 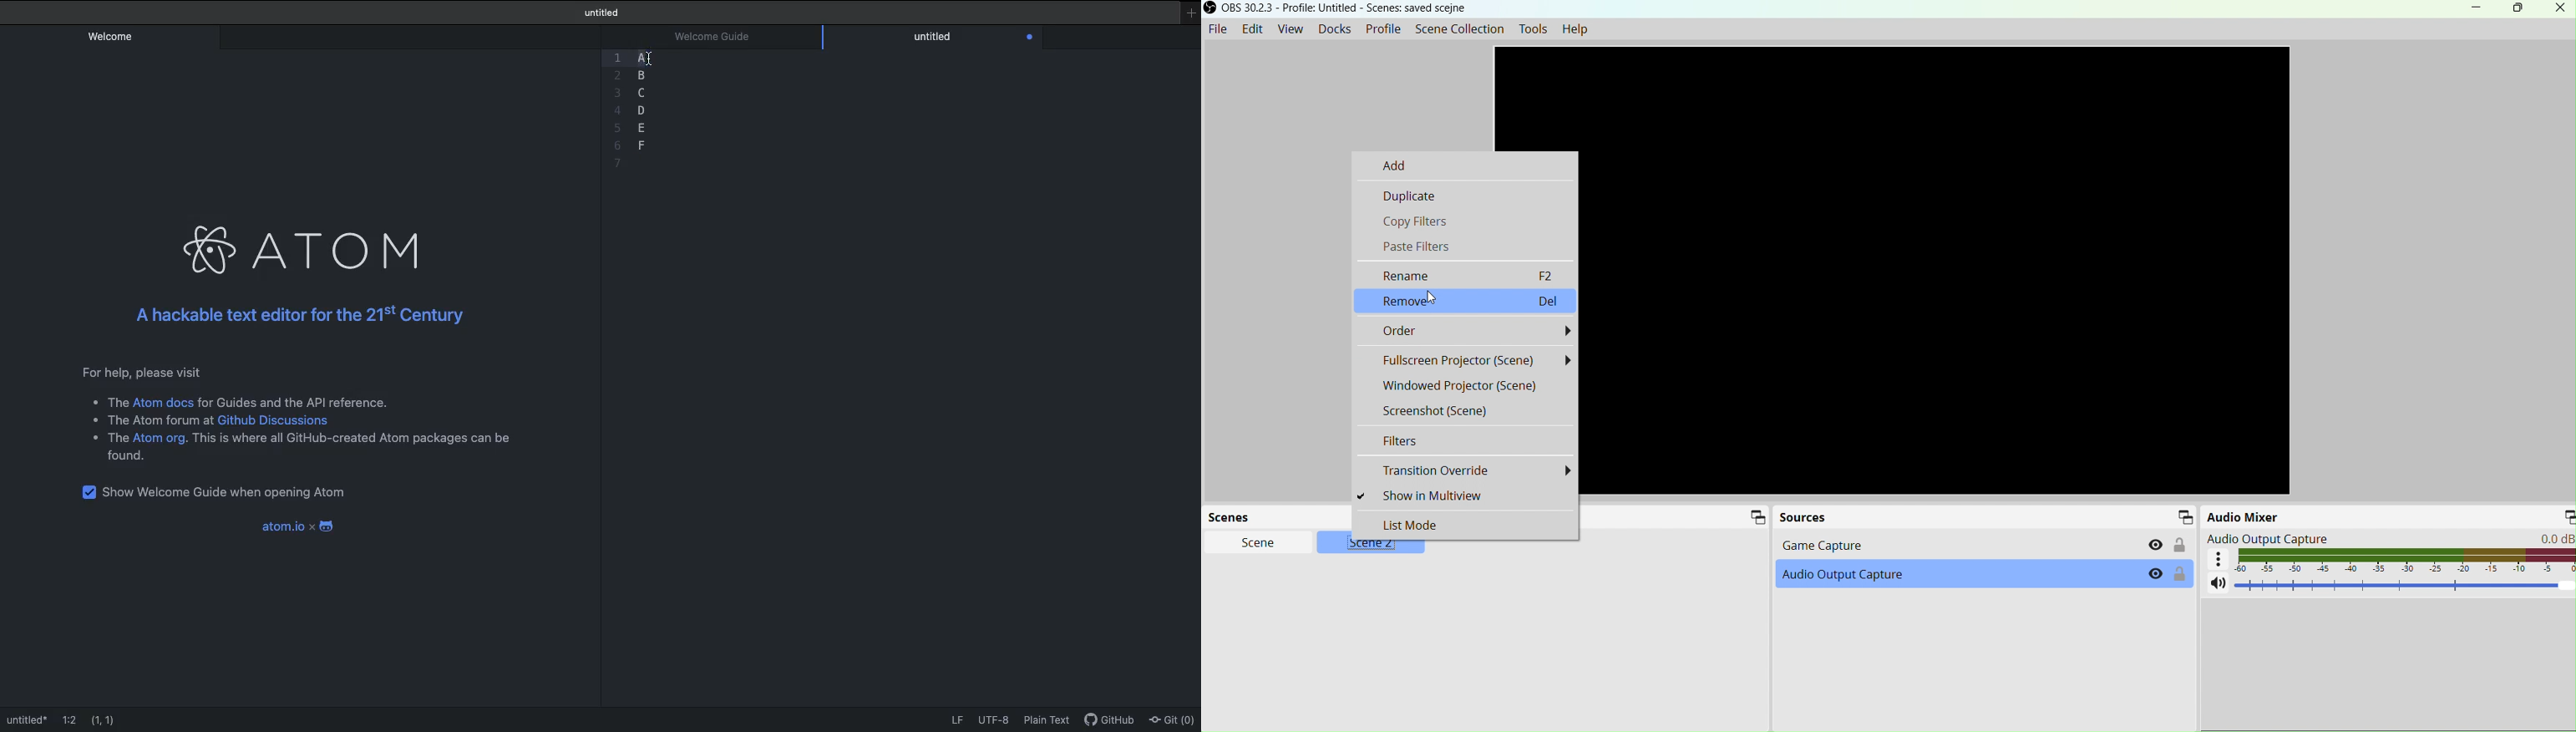 I want to click on Duplicate, so click(x=1465, y=194).